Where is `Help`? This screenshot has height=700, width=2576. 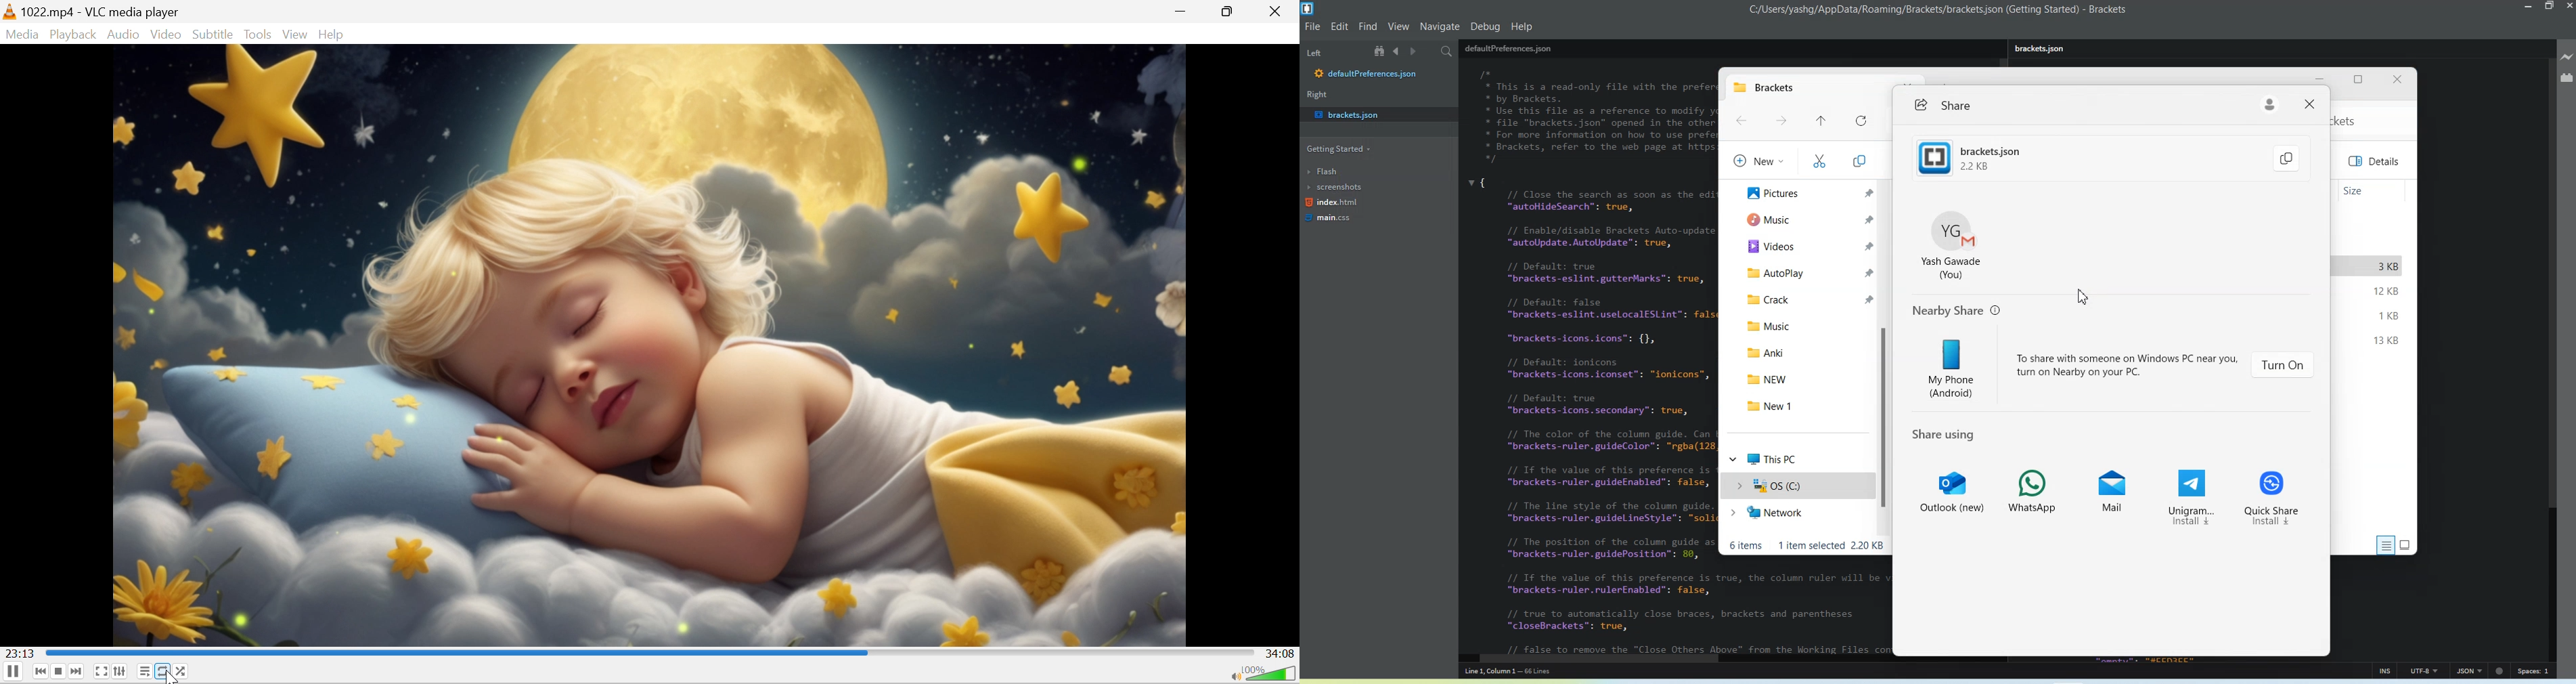 Help is located at coordinates (1522, 26).